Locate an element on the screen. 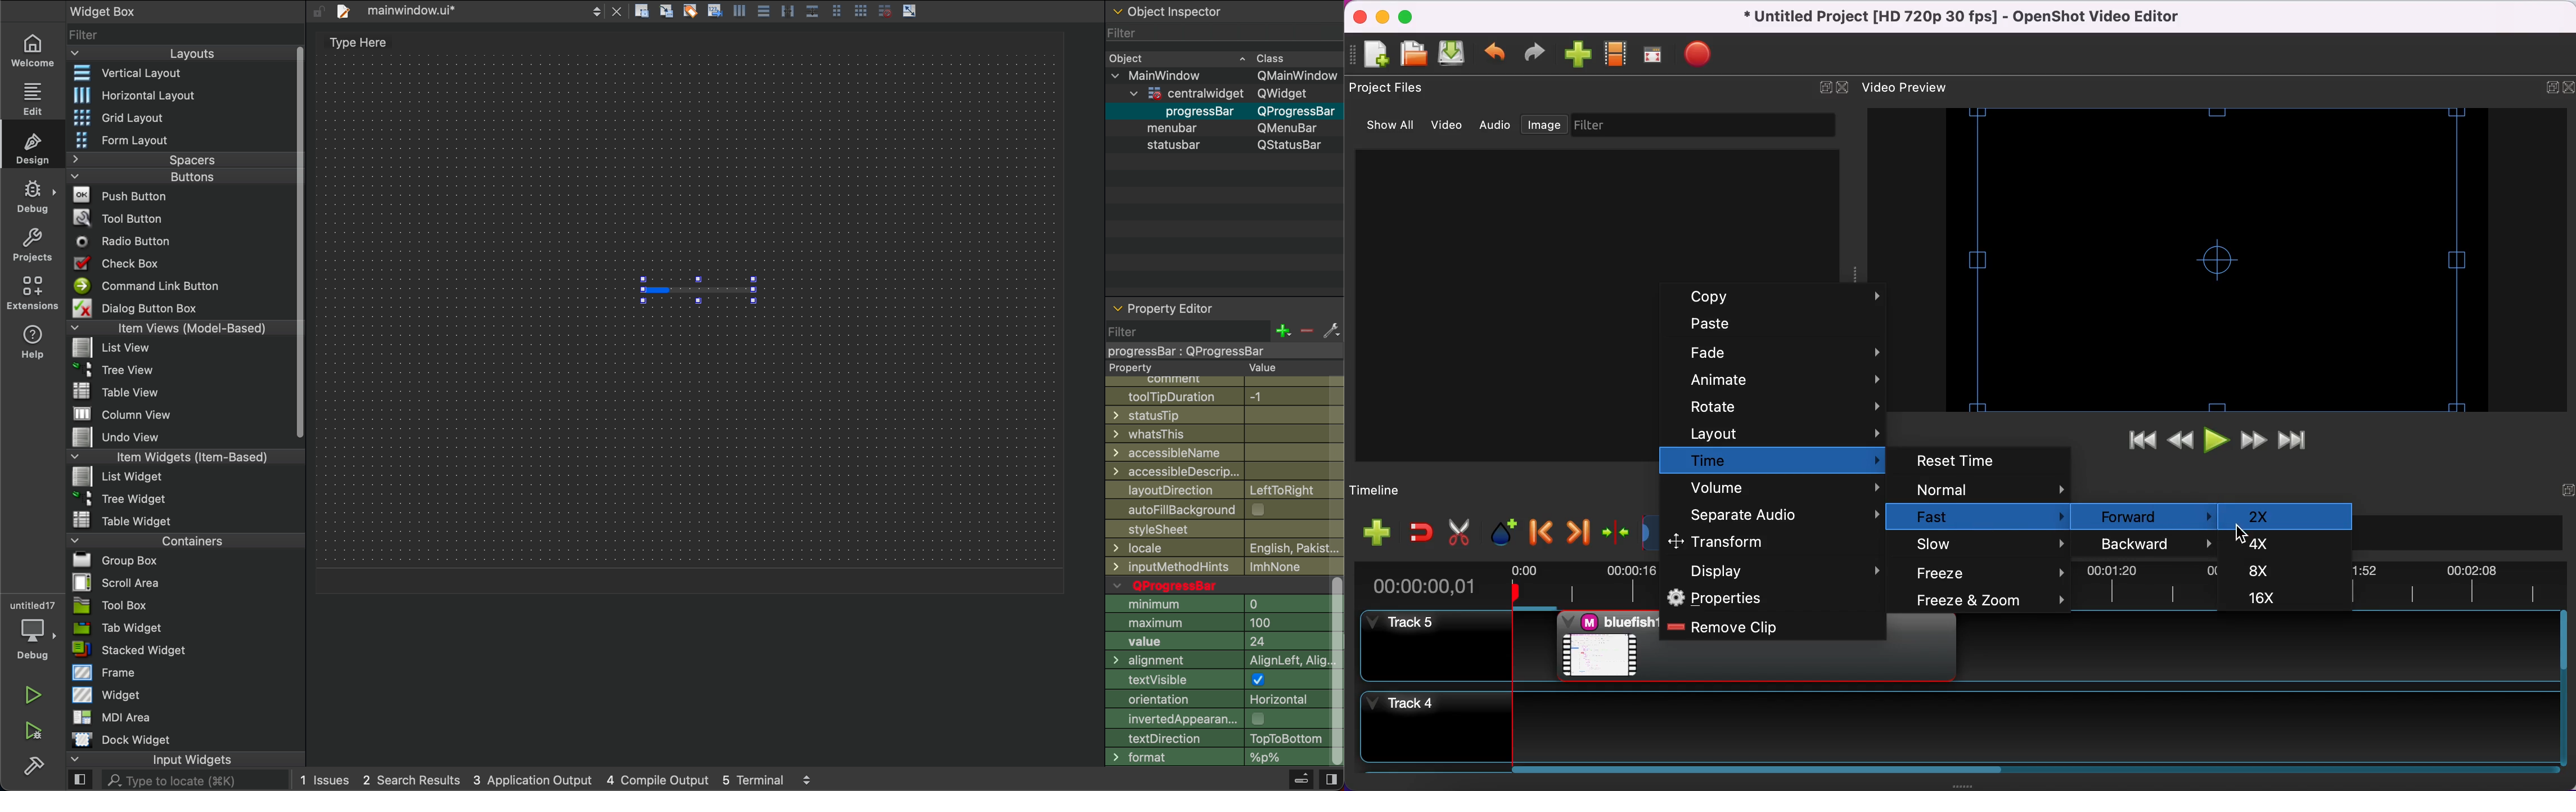 This screenshot has width=2576, height=812. Container is located at coordinates (158, 540).